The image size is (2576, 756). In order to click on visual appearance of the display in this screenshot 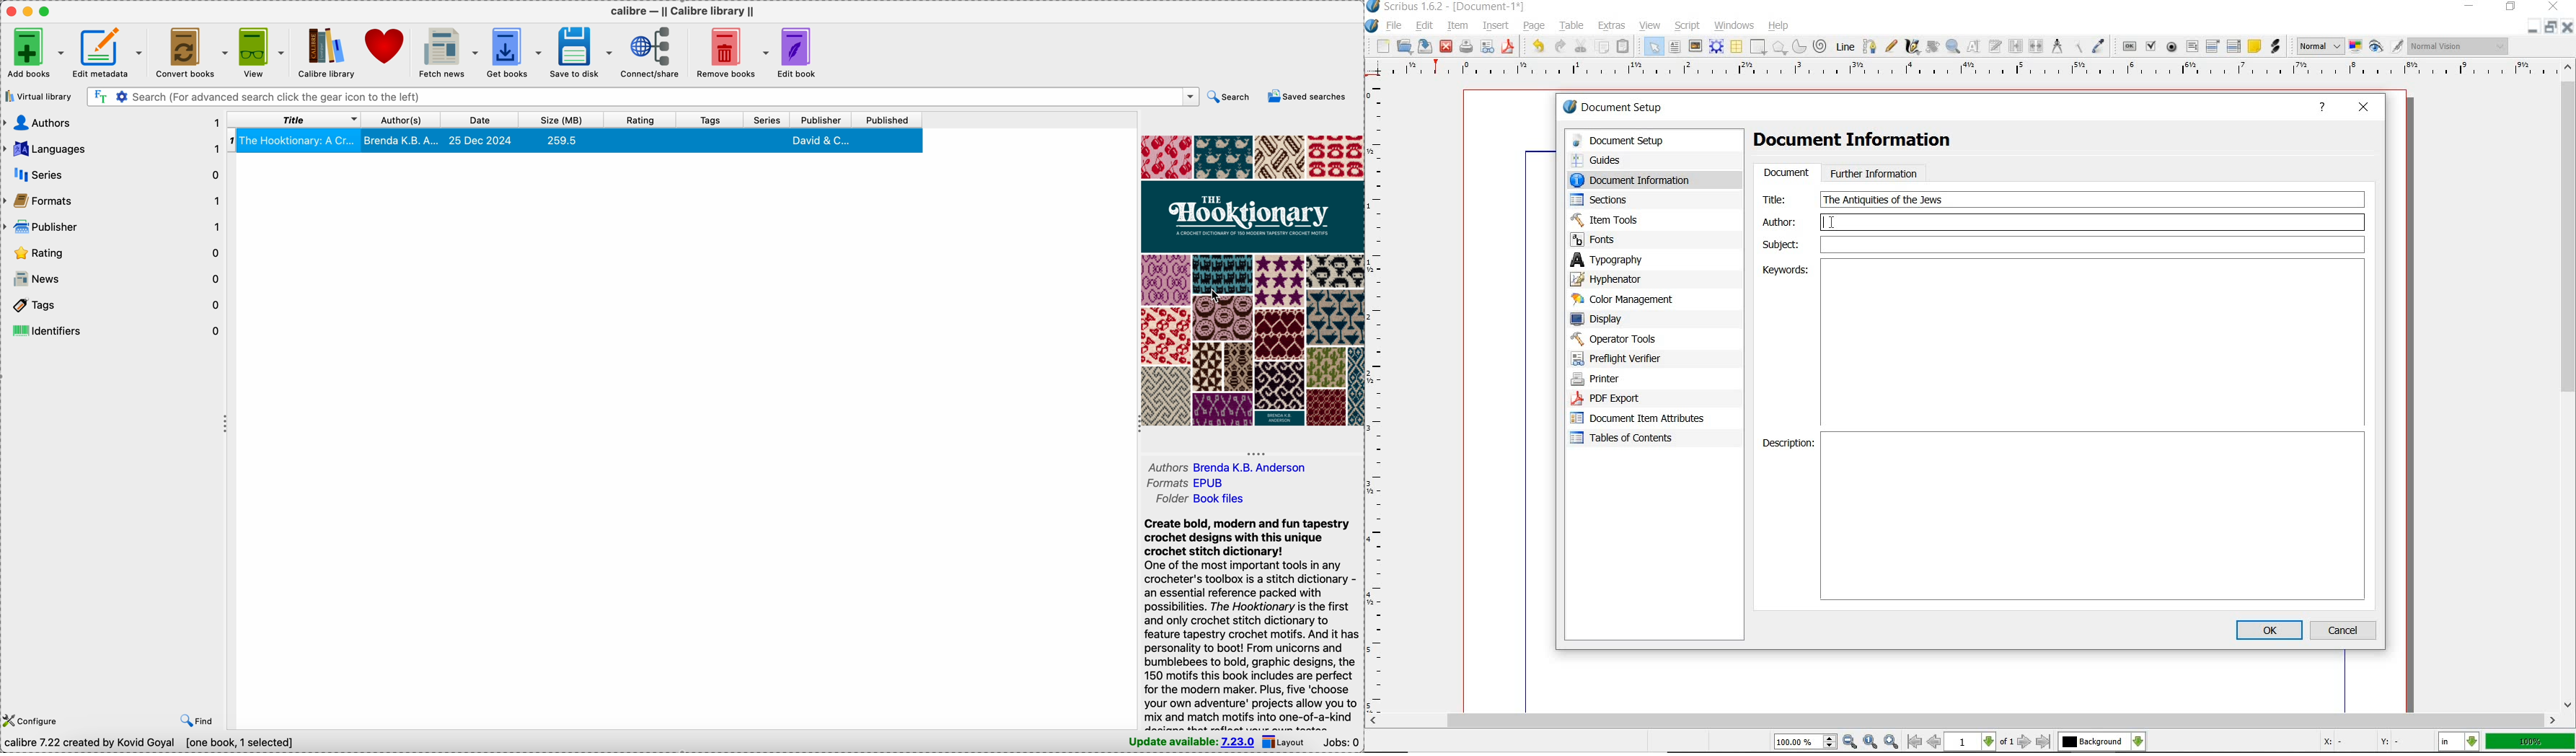, I will do `click(2459, 45)`.